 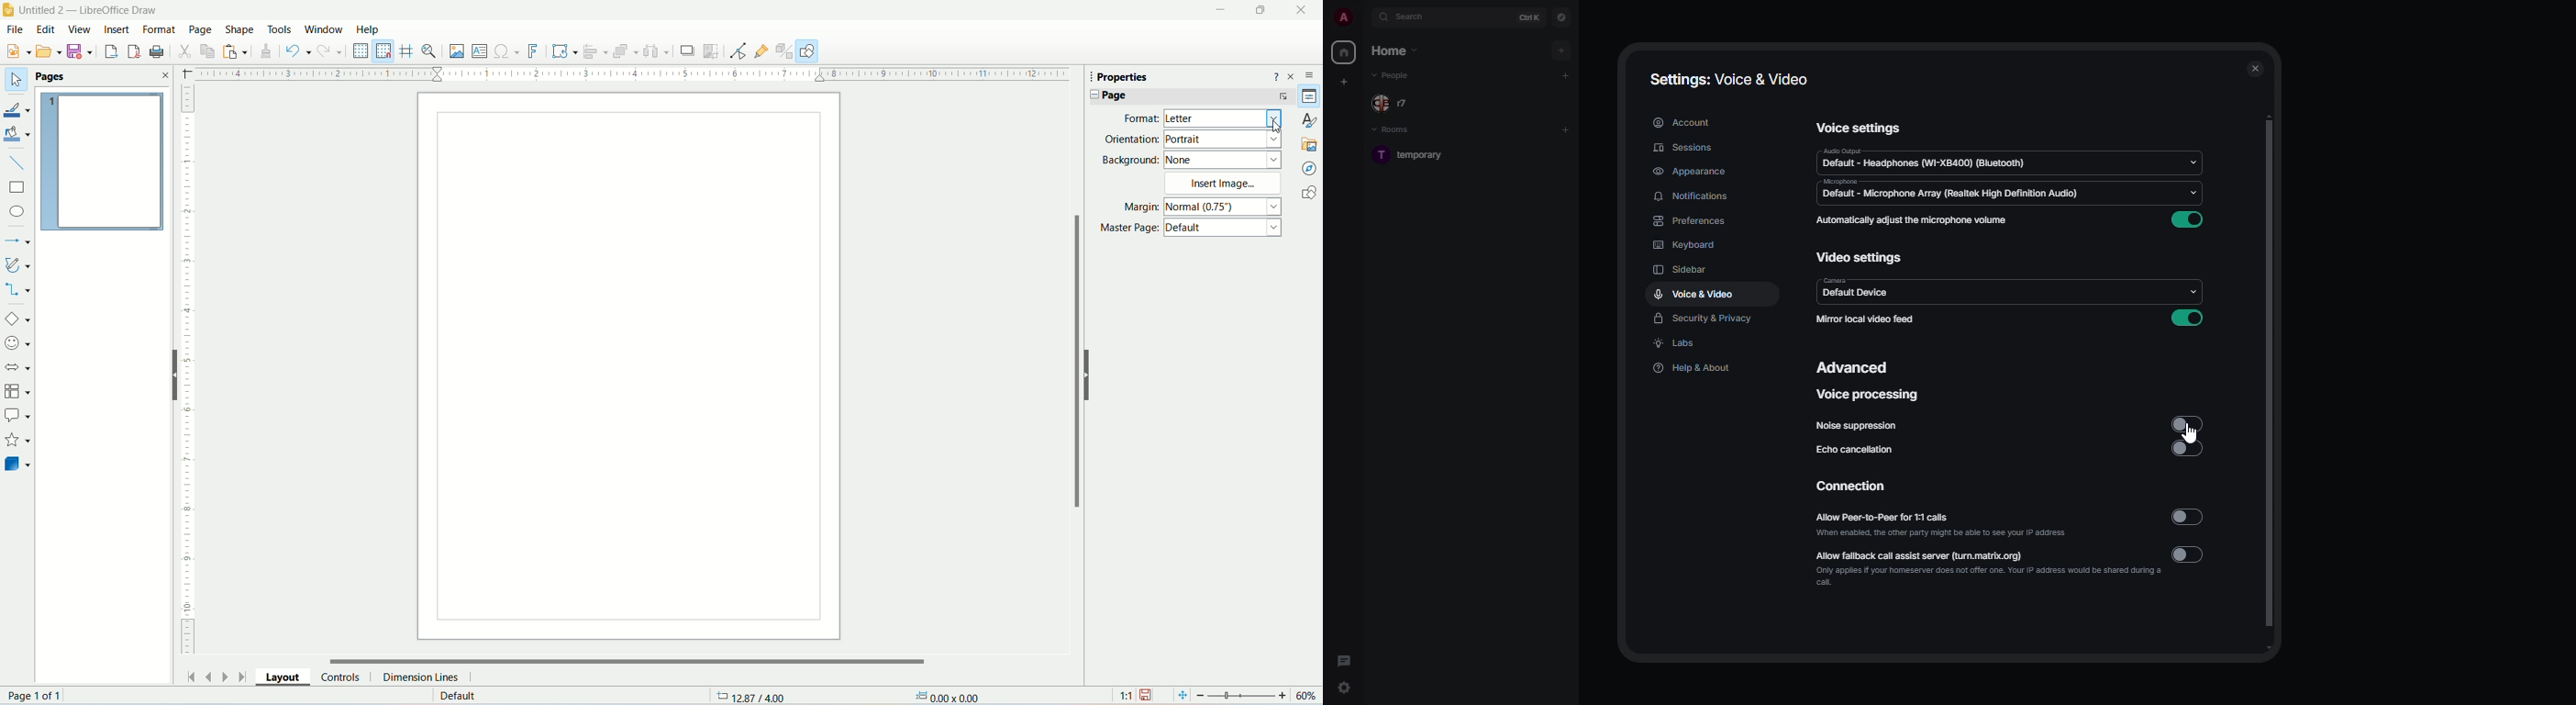 I want to click on connectors, so click(x=18, y=291).